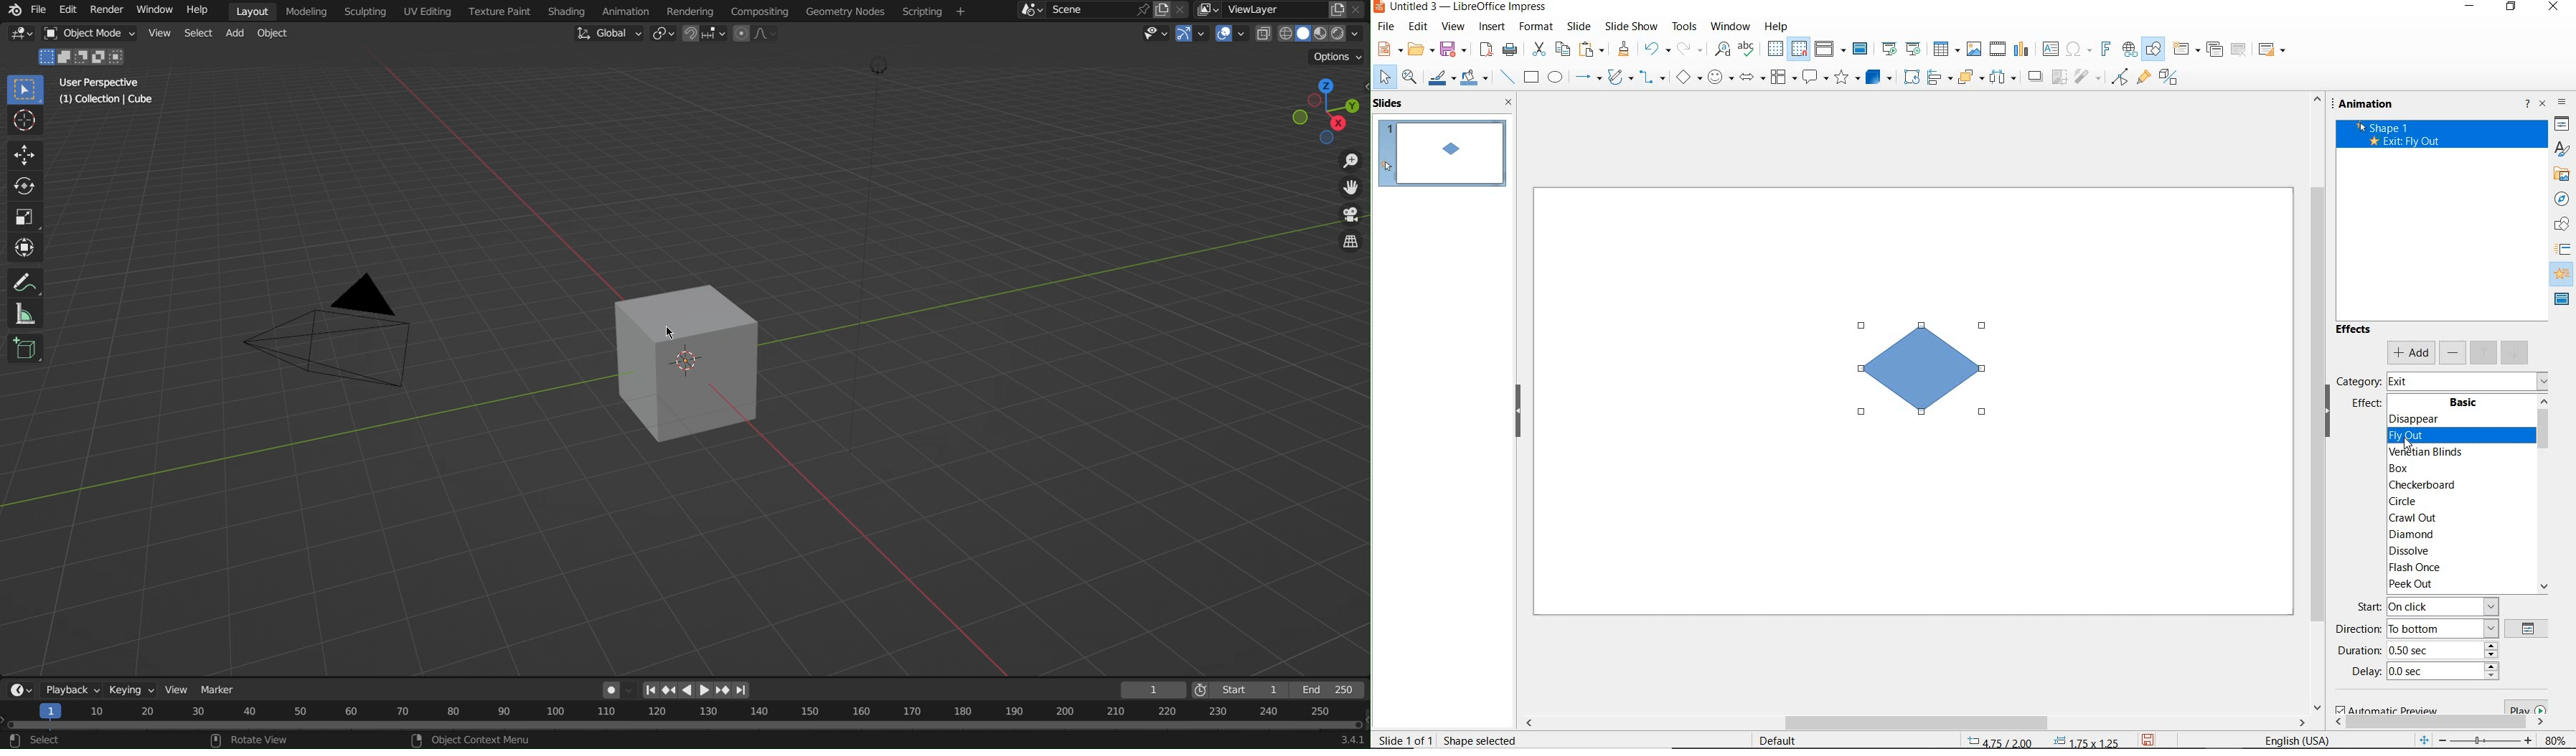  I want to click on Measure, so click(23, 314).